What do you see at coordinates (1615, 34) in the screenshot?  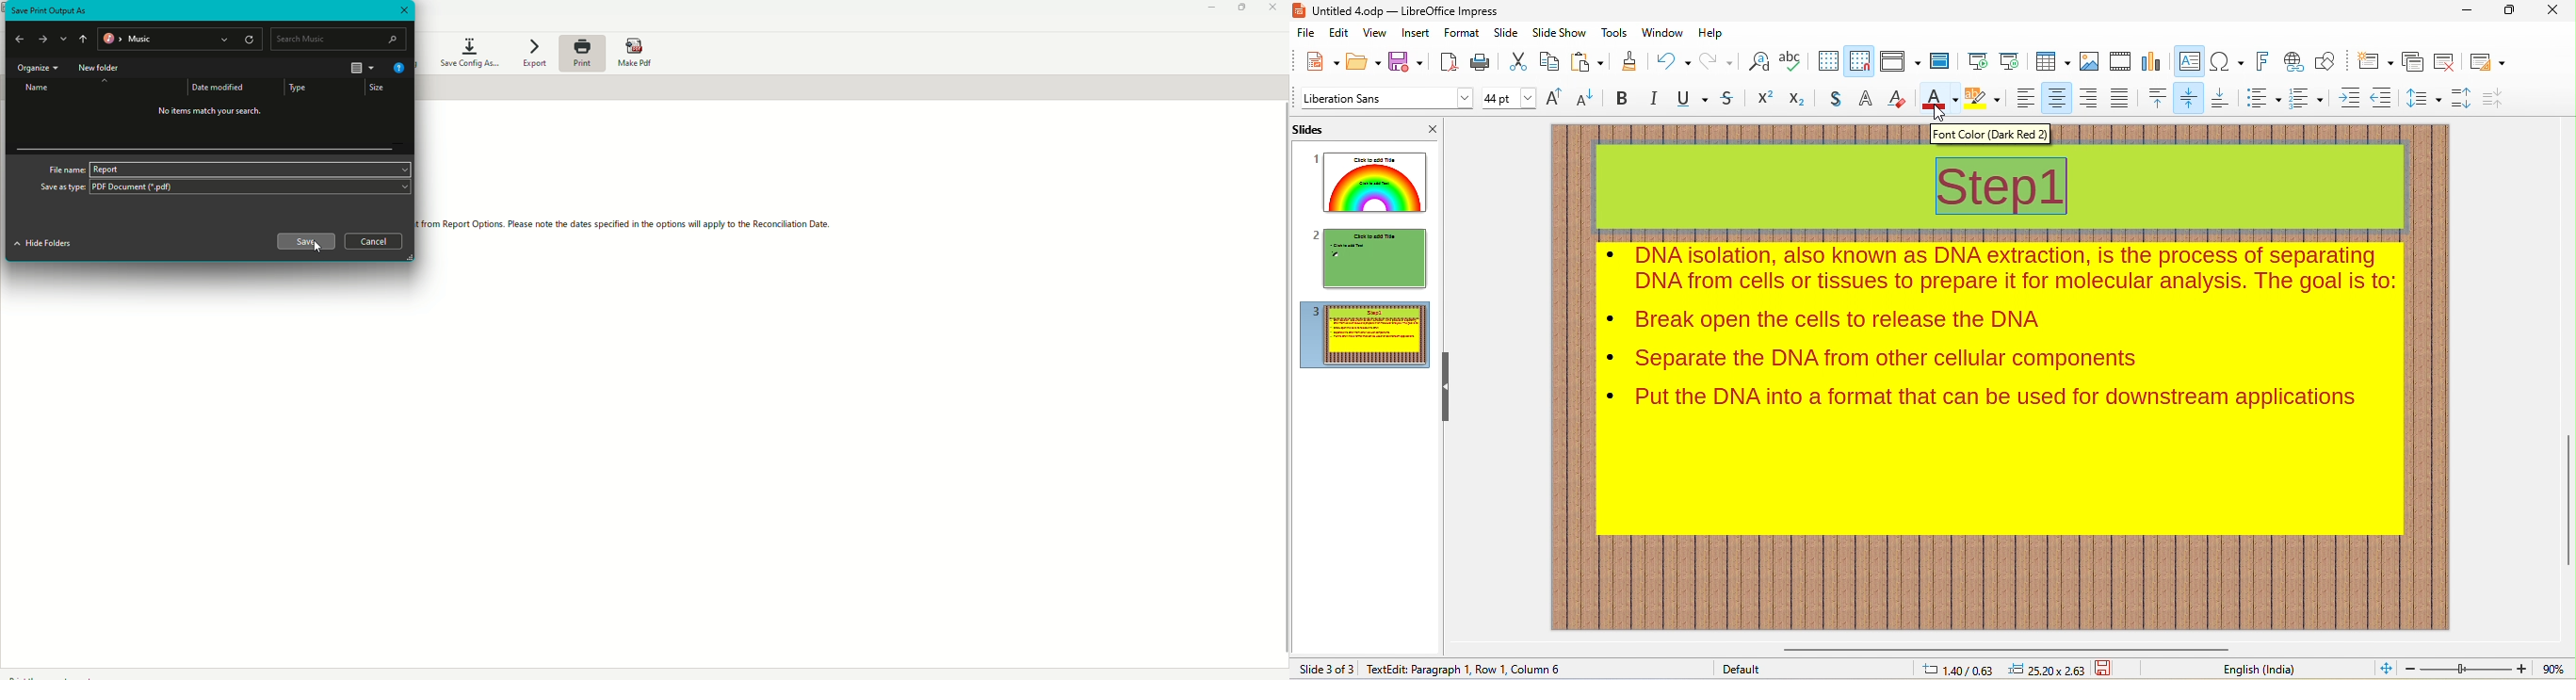 I see `tools` at bounding box center [1615, 34].